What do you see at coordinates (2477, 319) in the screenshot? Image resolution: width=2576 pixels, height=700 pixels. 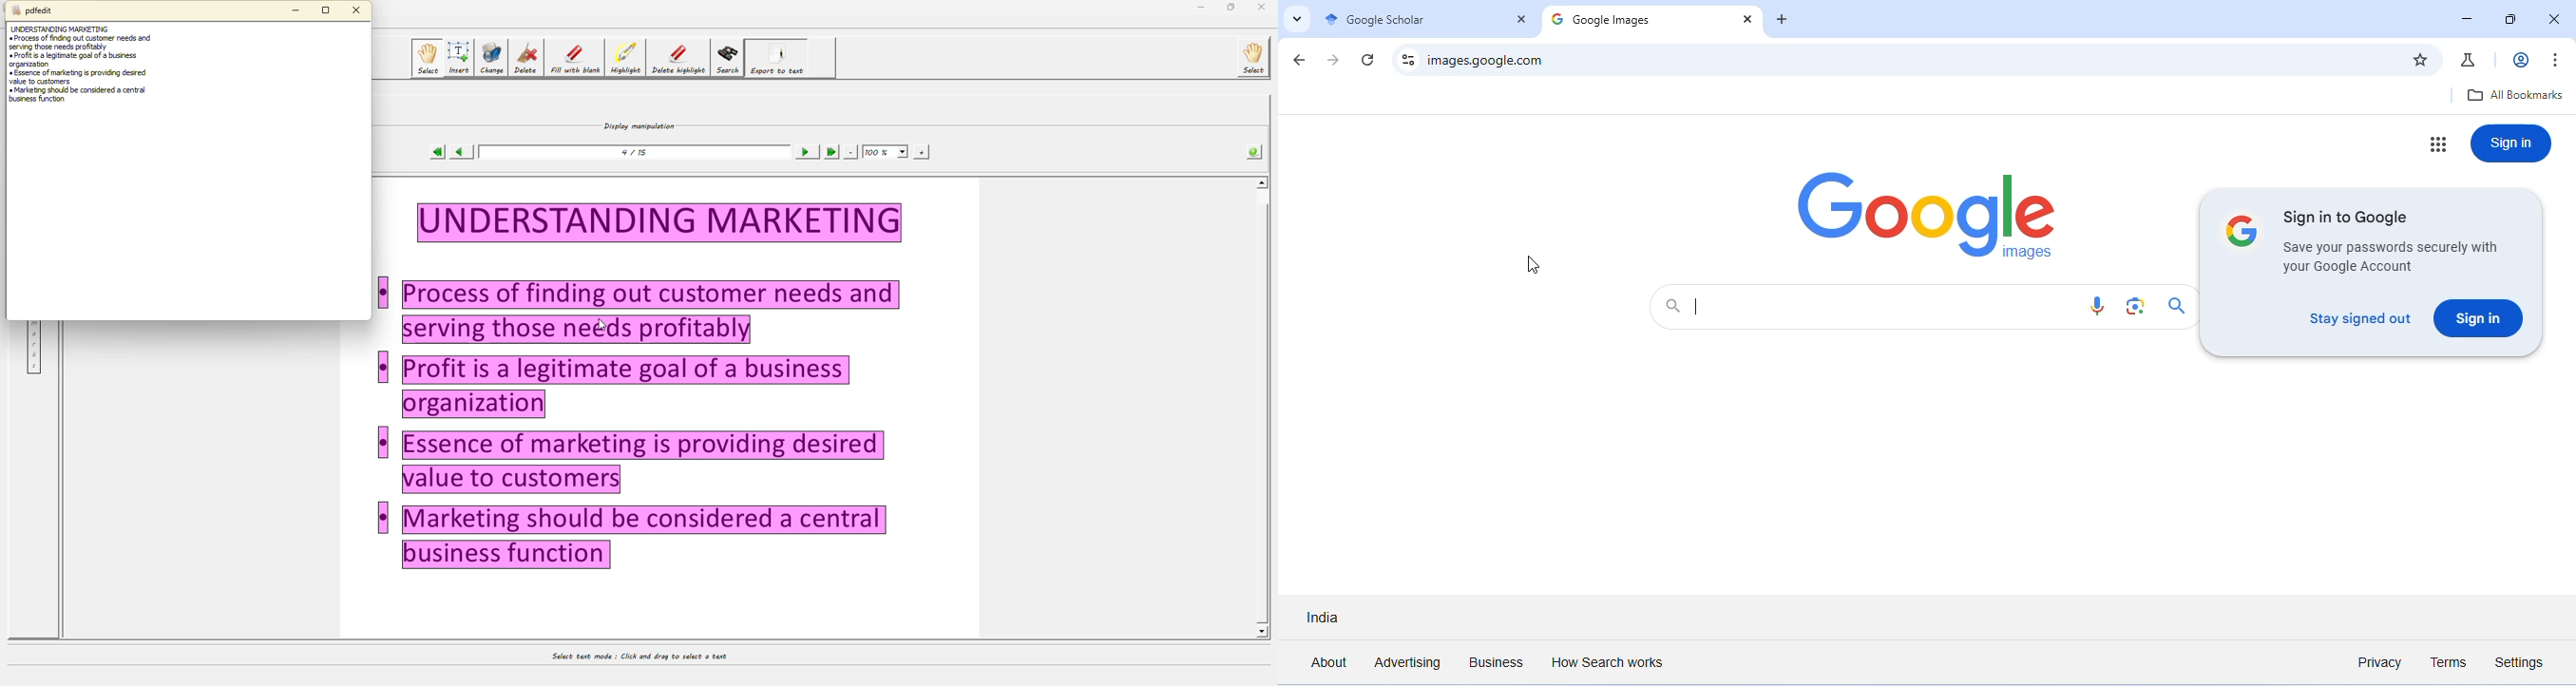 I see `sign in` at bounding box center [2477, 319].